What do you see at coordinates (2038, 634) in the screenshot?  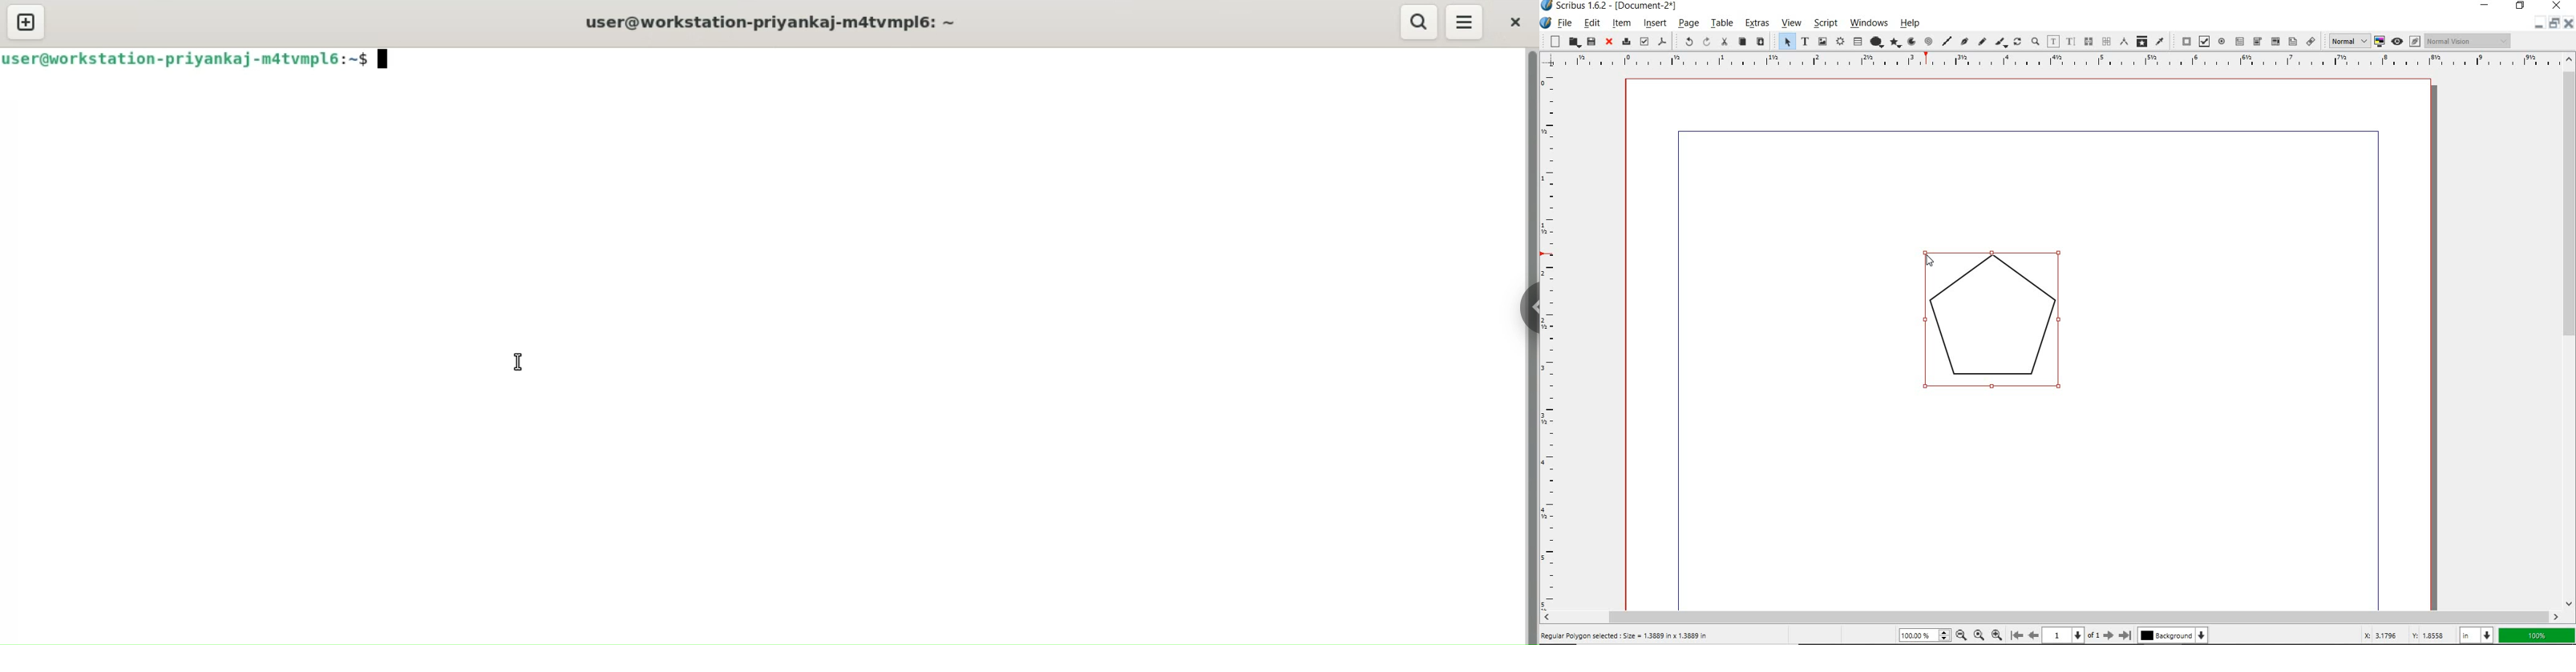 I see `move to previous` at bounding box center [2038, 634].